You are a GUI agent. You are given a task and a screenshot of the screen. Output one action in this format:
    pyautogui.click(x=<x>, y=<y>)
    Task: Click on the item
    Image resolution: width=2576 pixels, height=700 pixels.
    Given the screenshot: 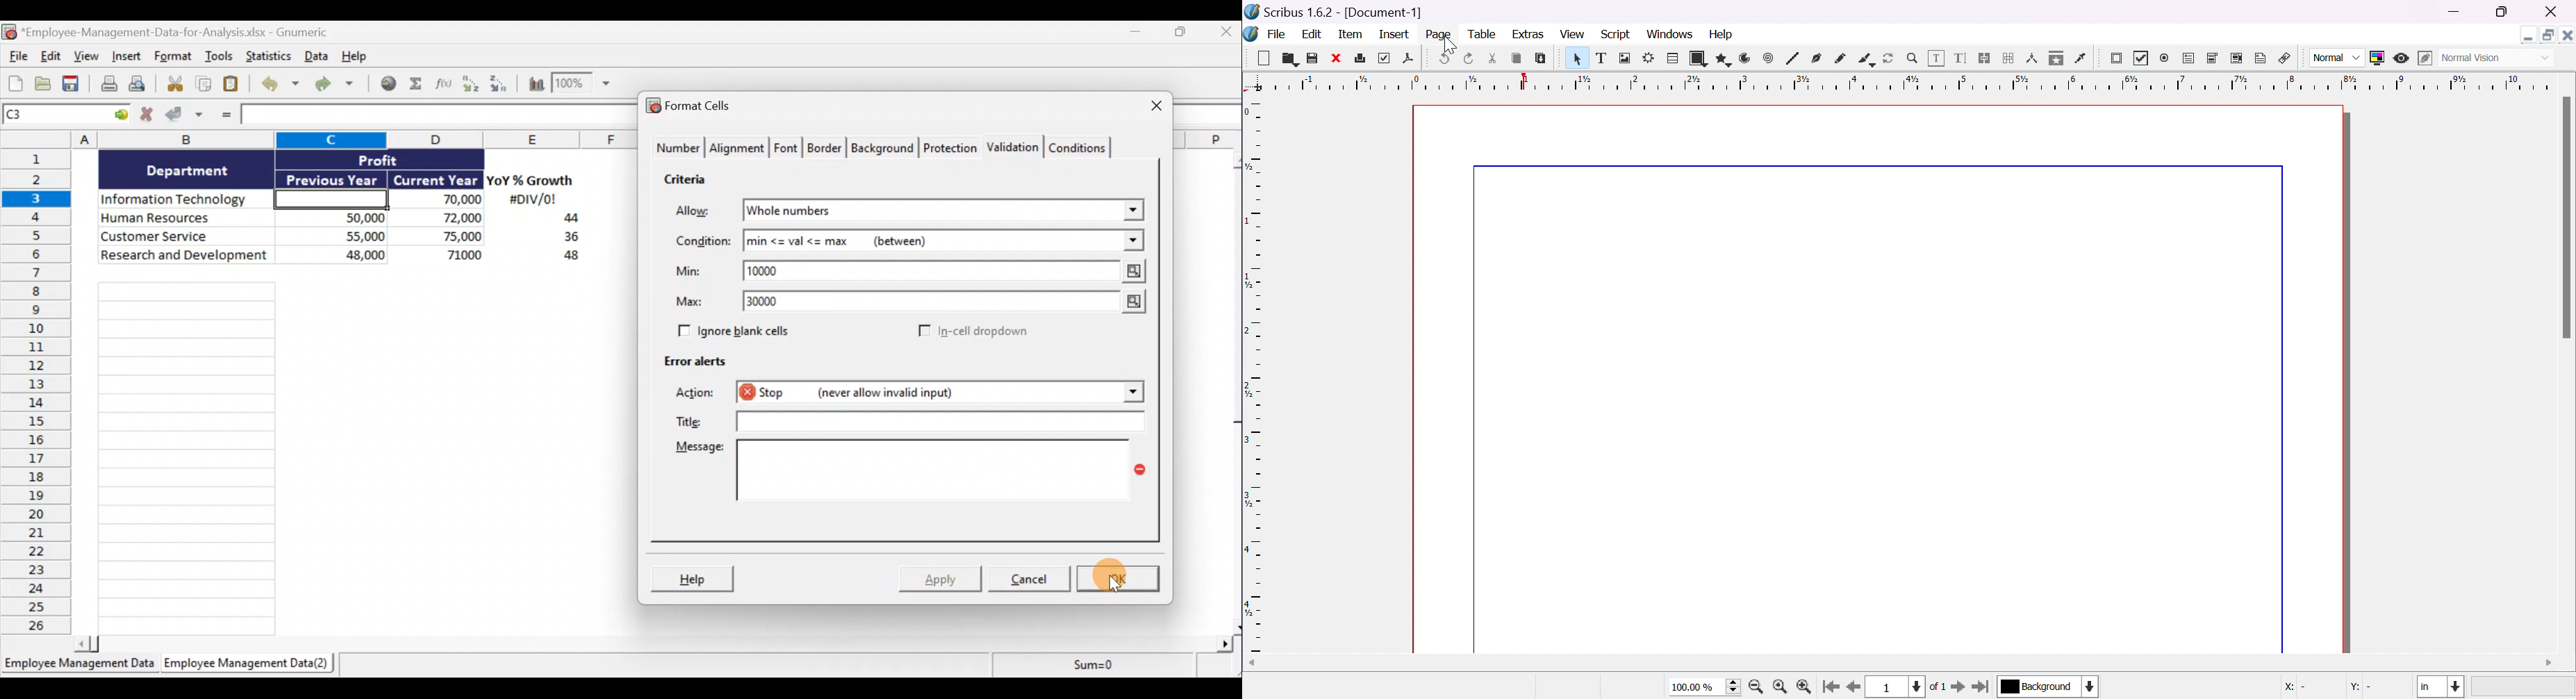 What is the action you would take?
    pyautogui.click(x=1351, y=33)
    